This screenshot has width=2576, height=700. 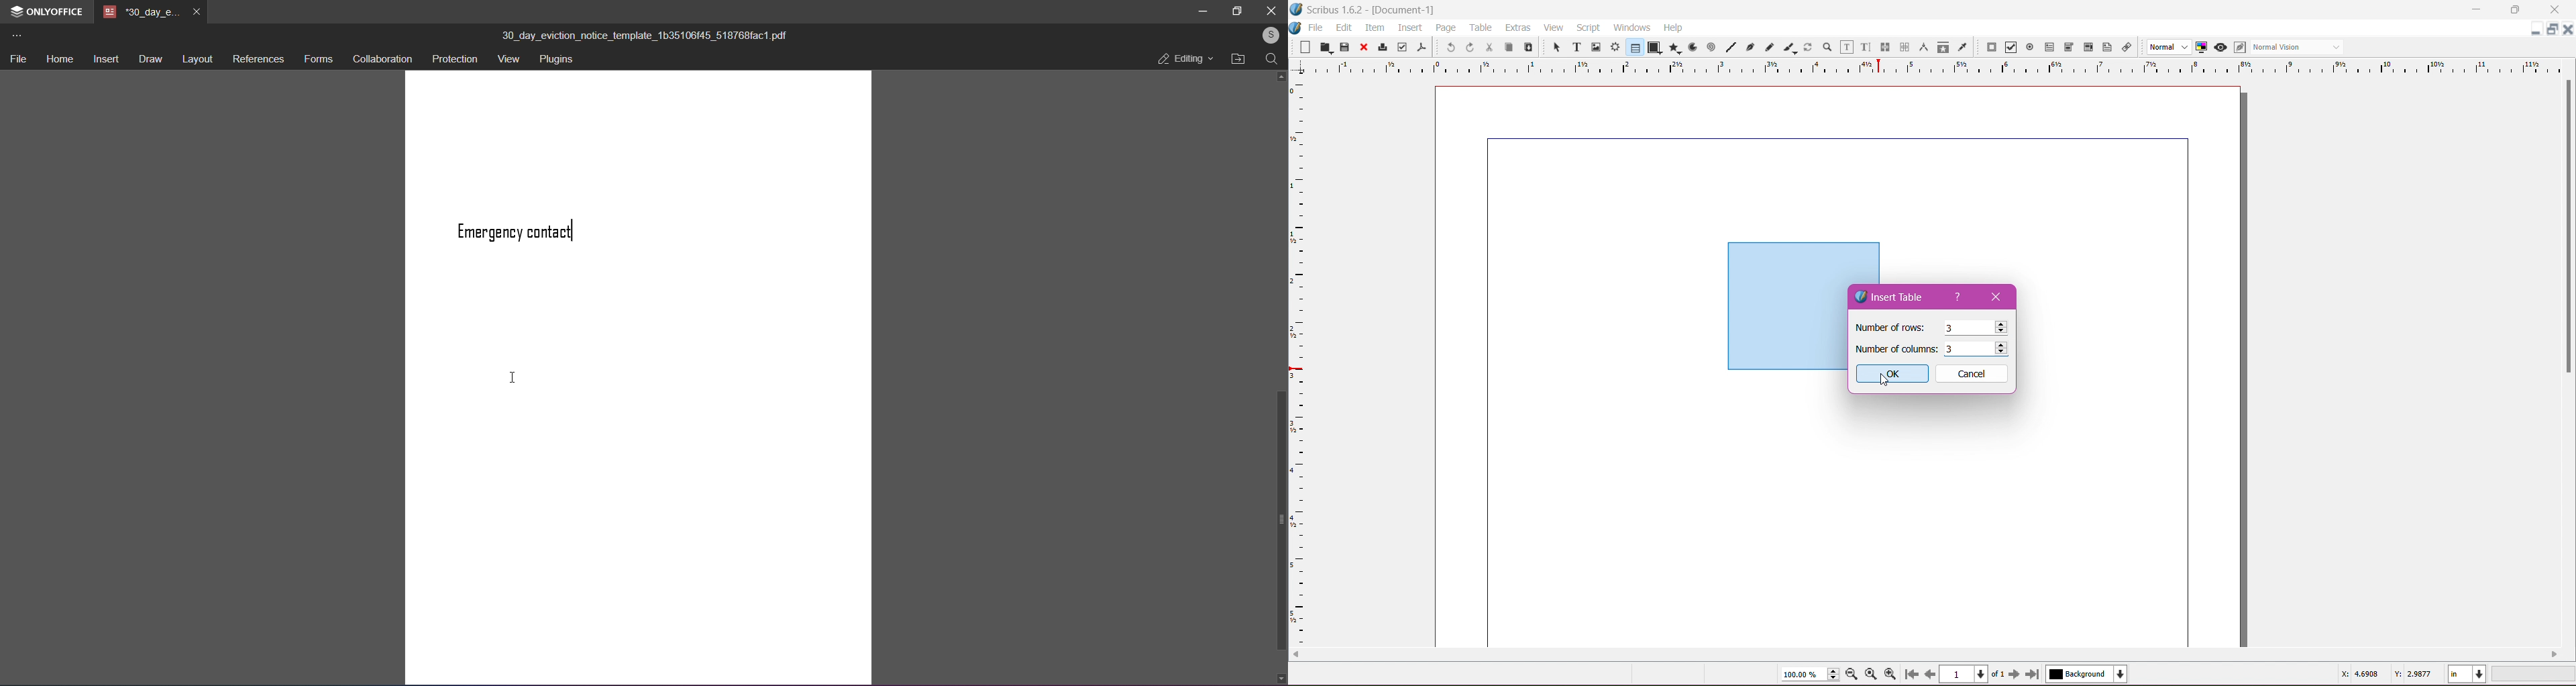 What do you see at coordinates (2002, 350) in the screenshot?
I see `up/down` at bounding box center [2002, 350].